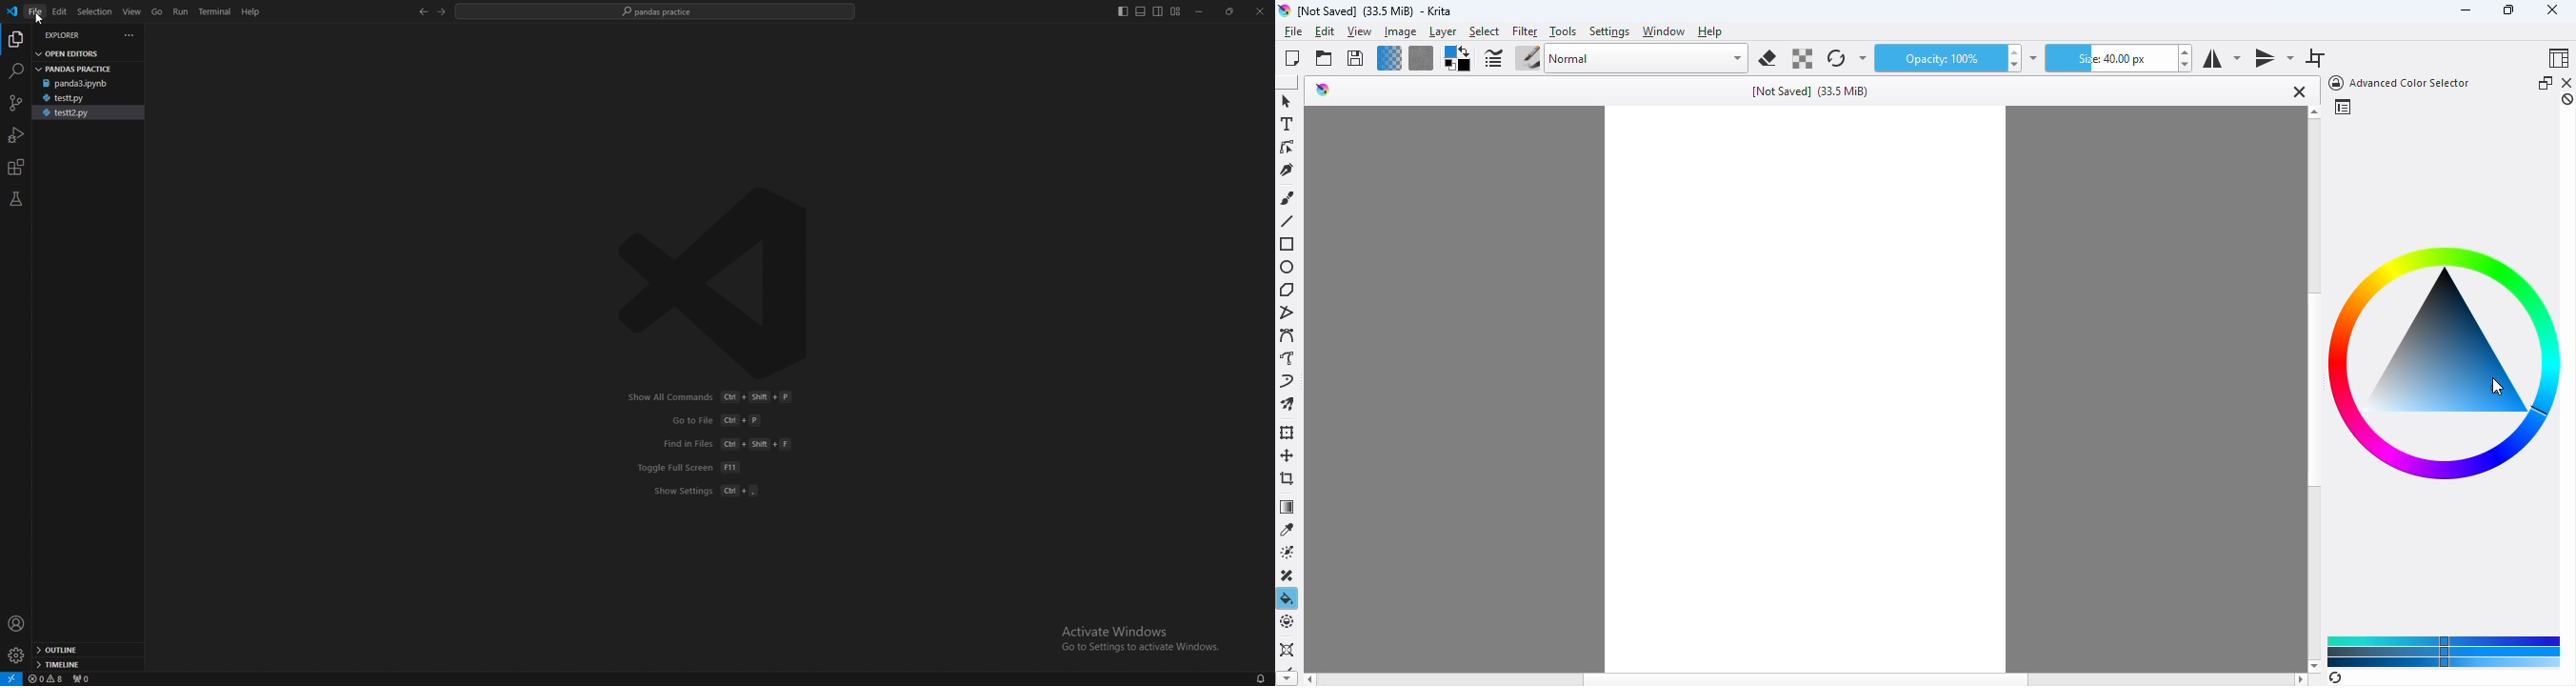 This screenshot has width=2576, height=700. Describe the element at coordinates (81, 678) in the screenshot. I see `ports forwarded` at that location.